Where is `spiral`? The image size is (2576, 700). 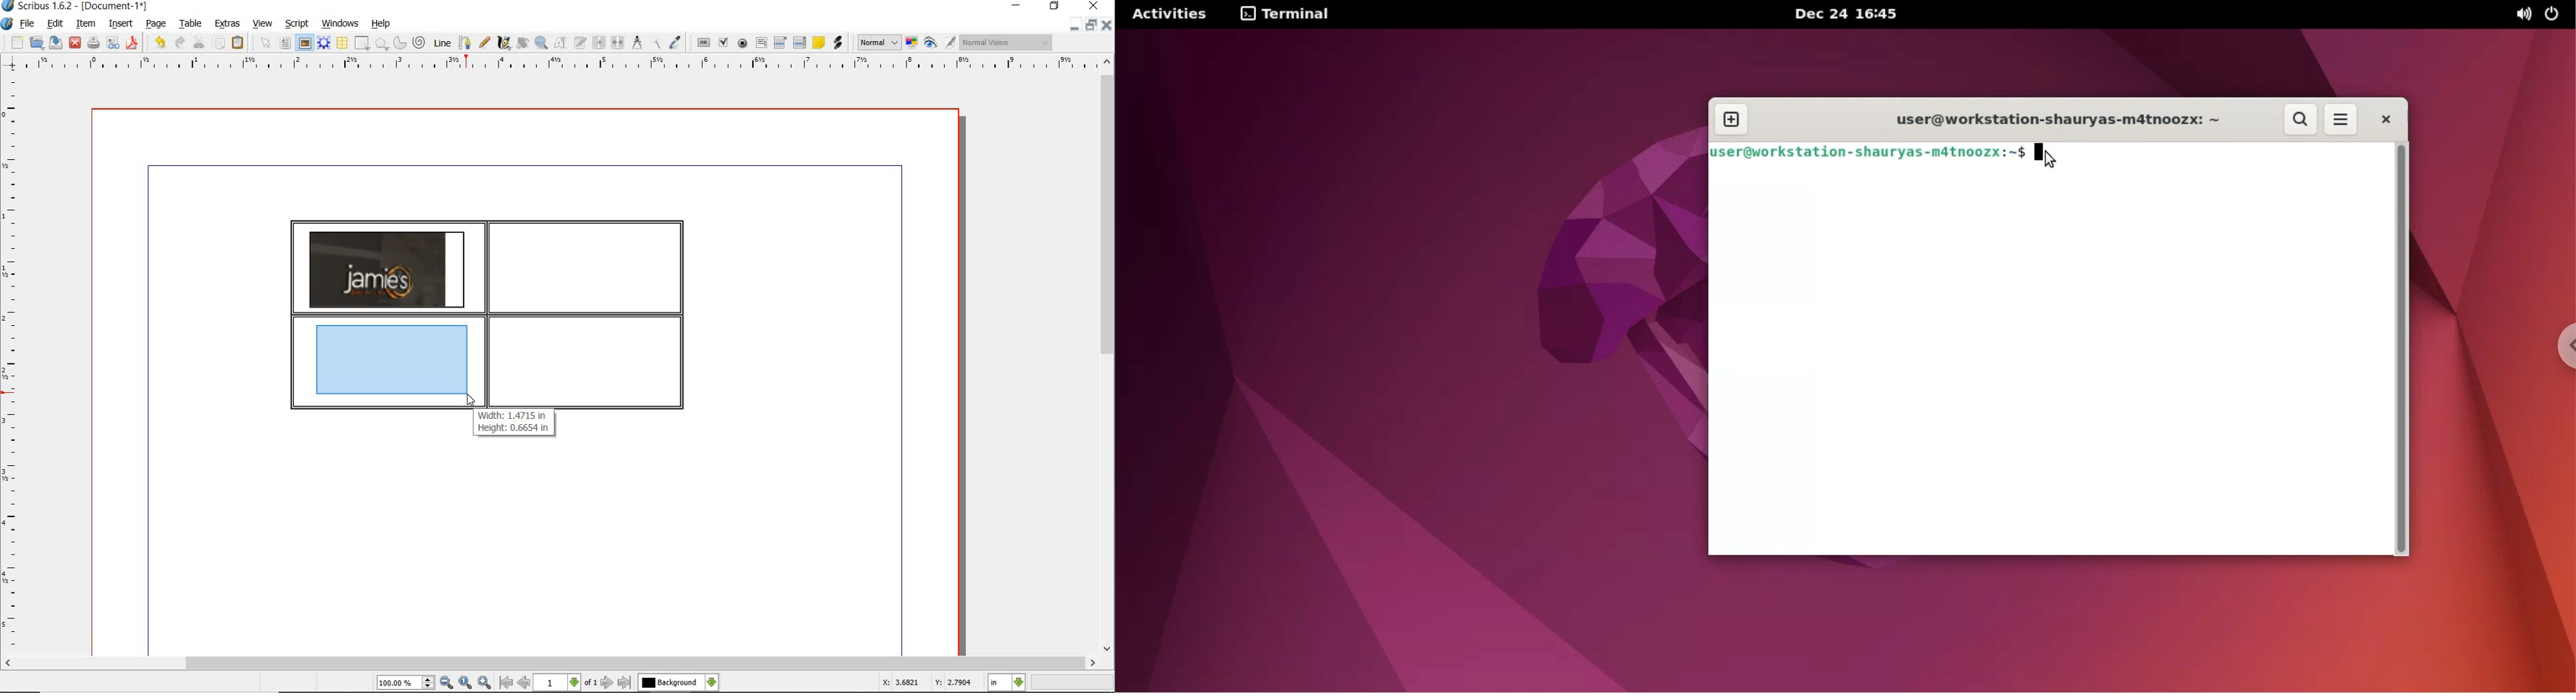
spiral is located at coordinates (420, 43).